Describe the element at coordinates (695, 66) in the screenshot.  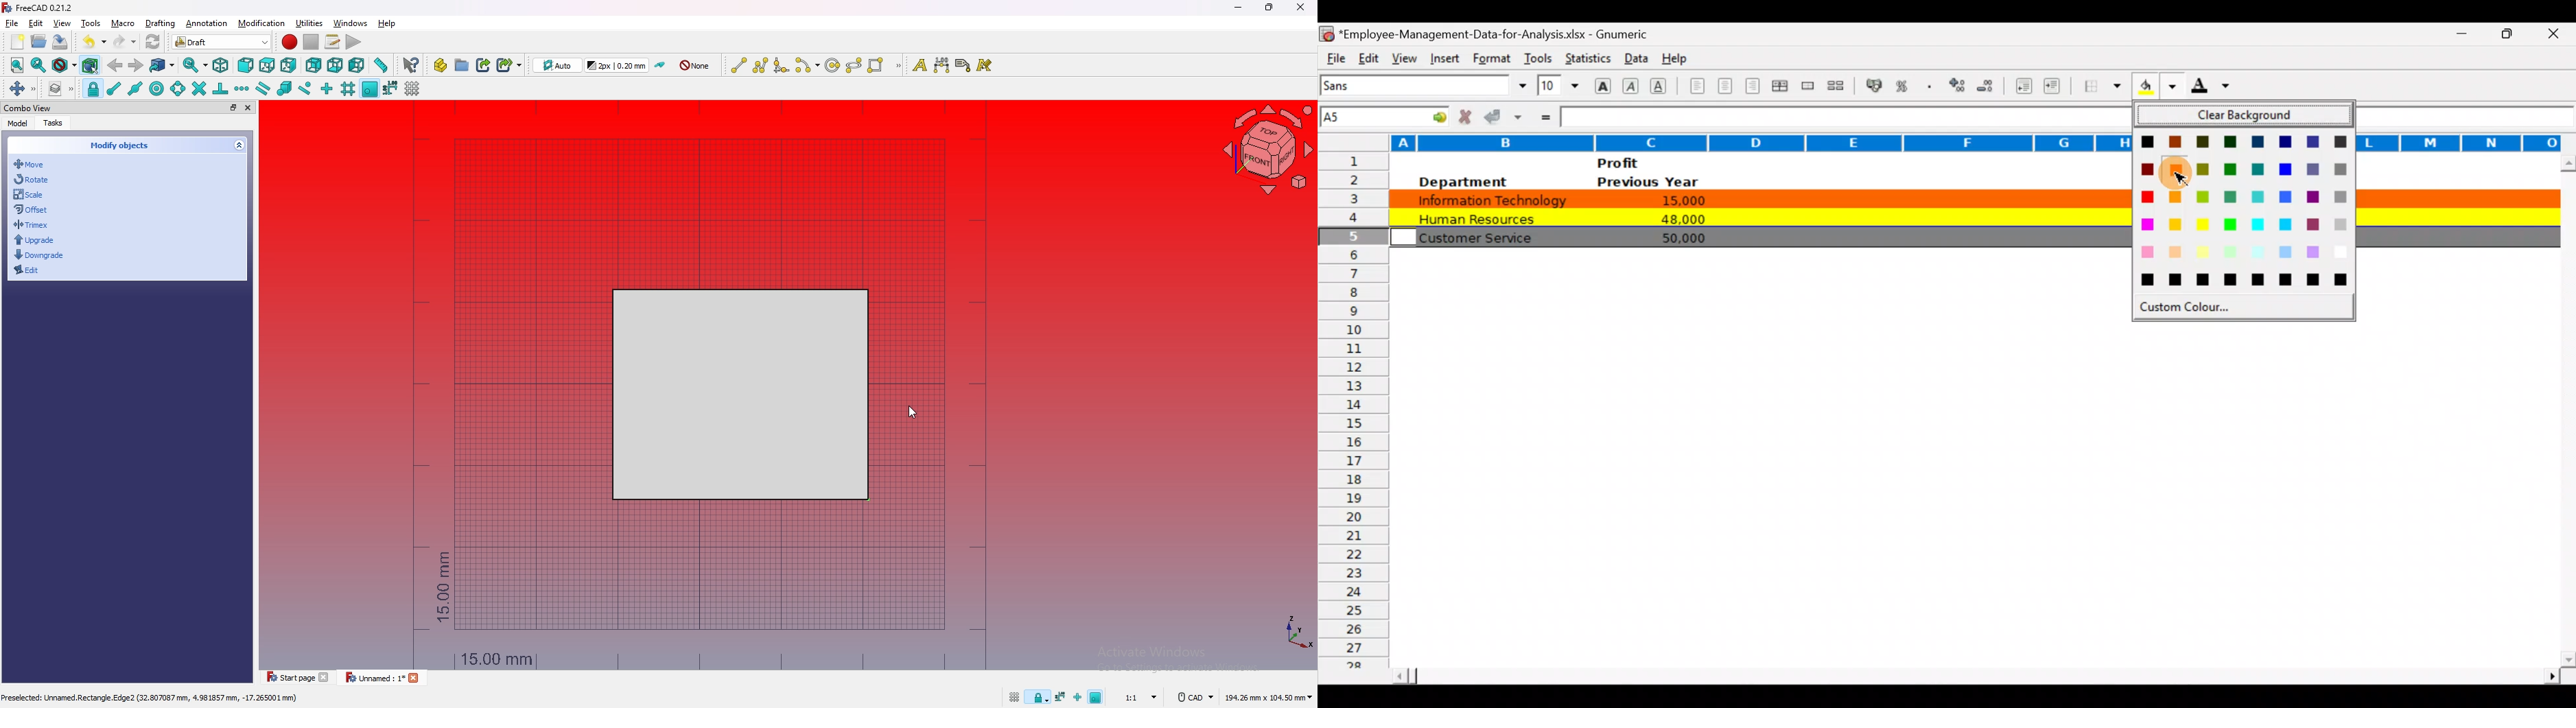
I see `auto group` at that location.